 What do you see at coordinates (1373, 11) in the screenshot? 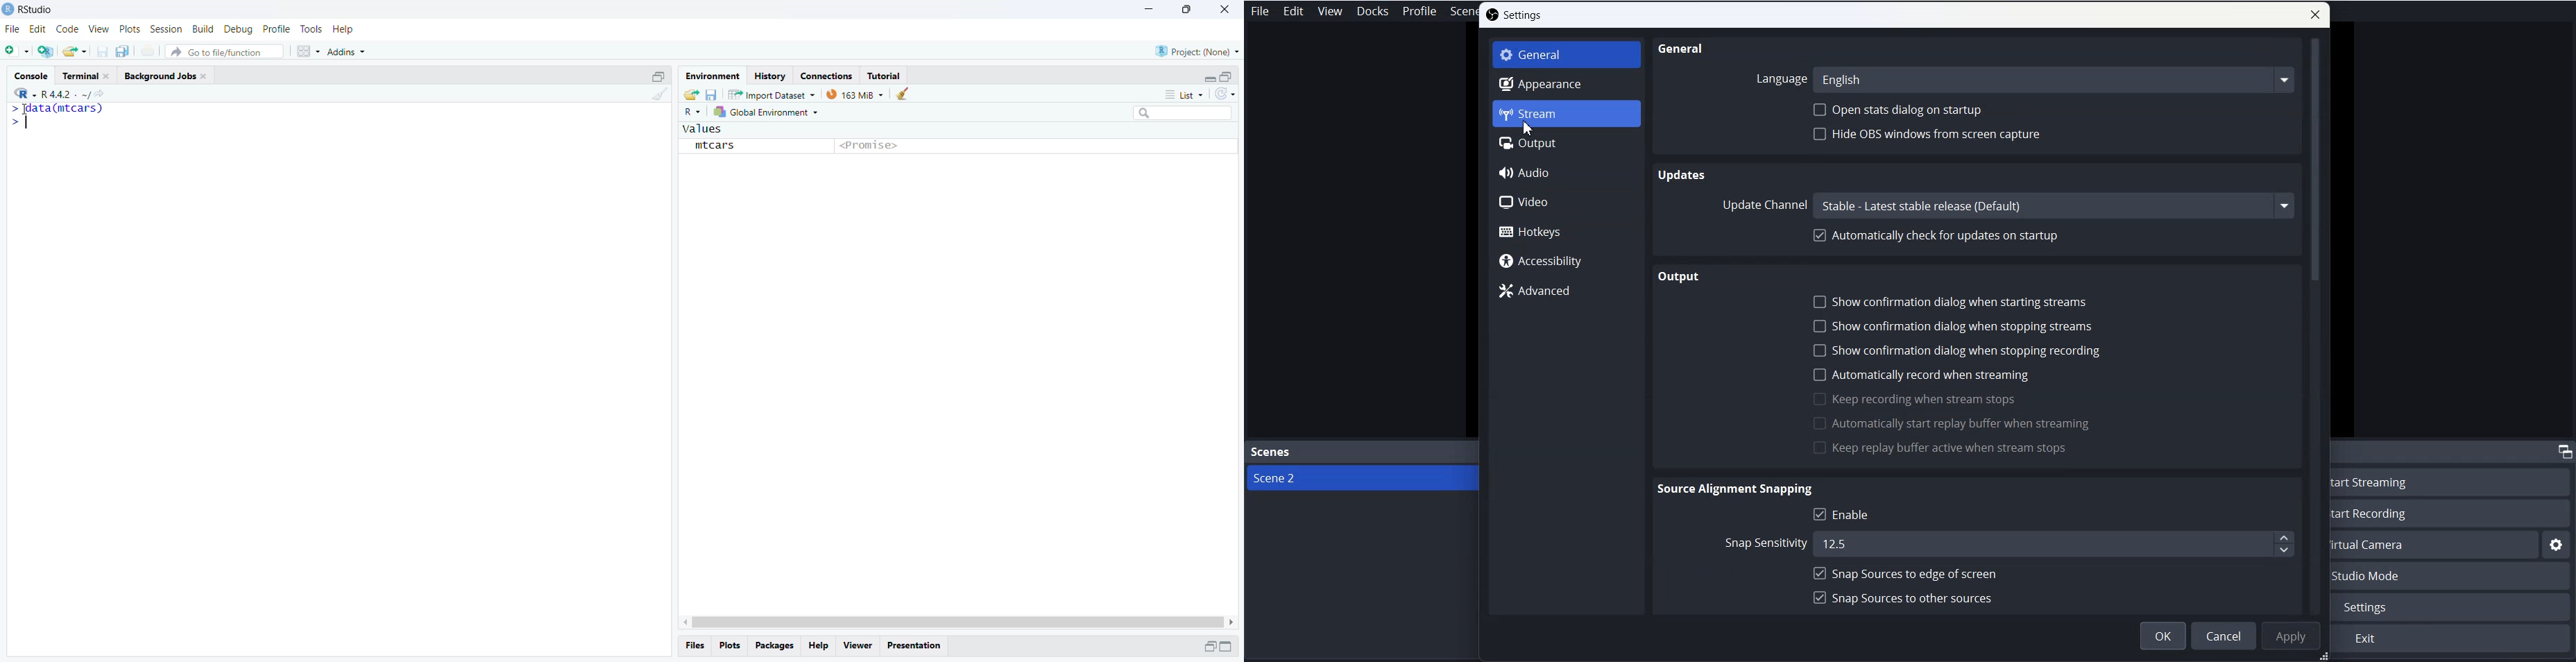
I see `Decks` at bounding box center [1373, 11].